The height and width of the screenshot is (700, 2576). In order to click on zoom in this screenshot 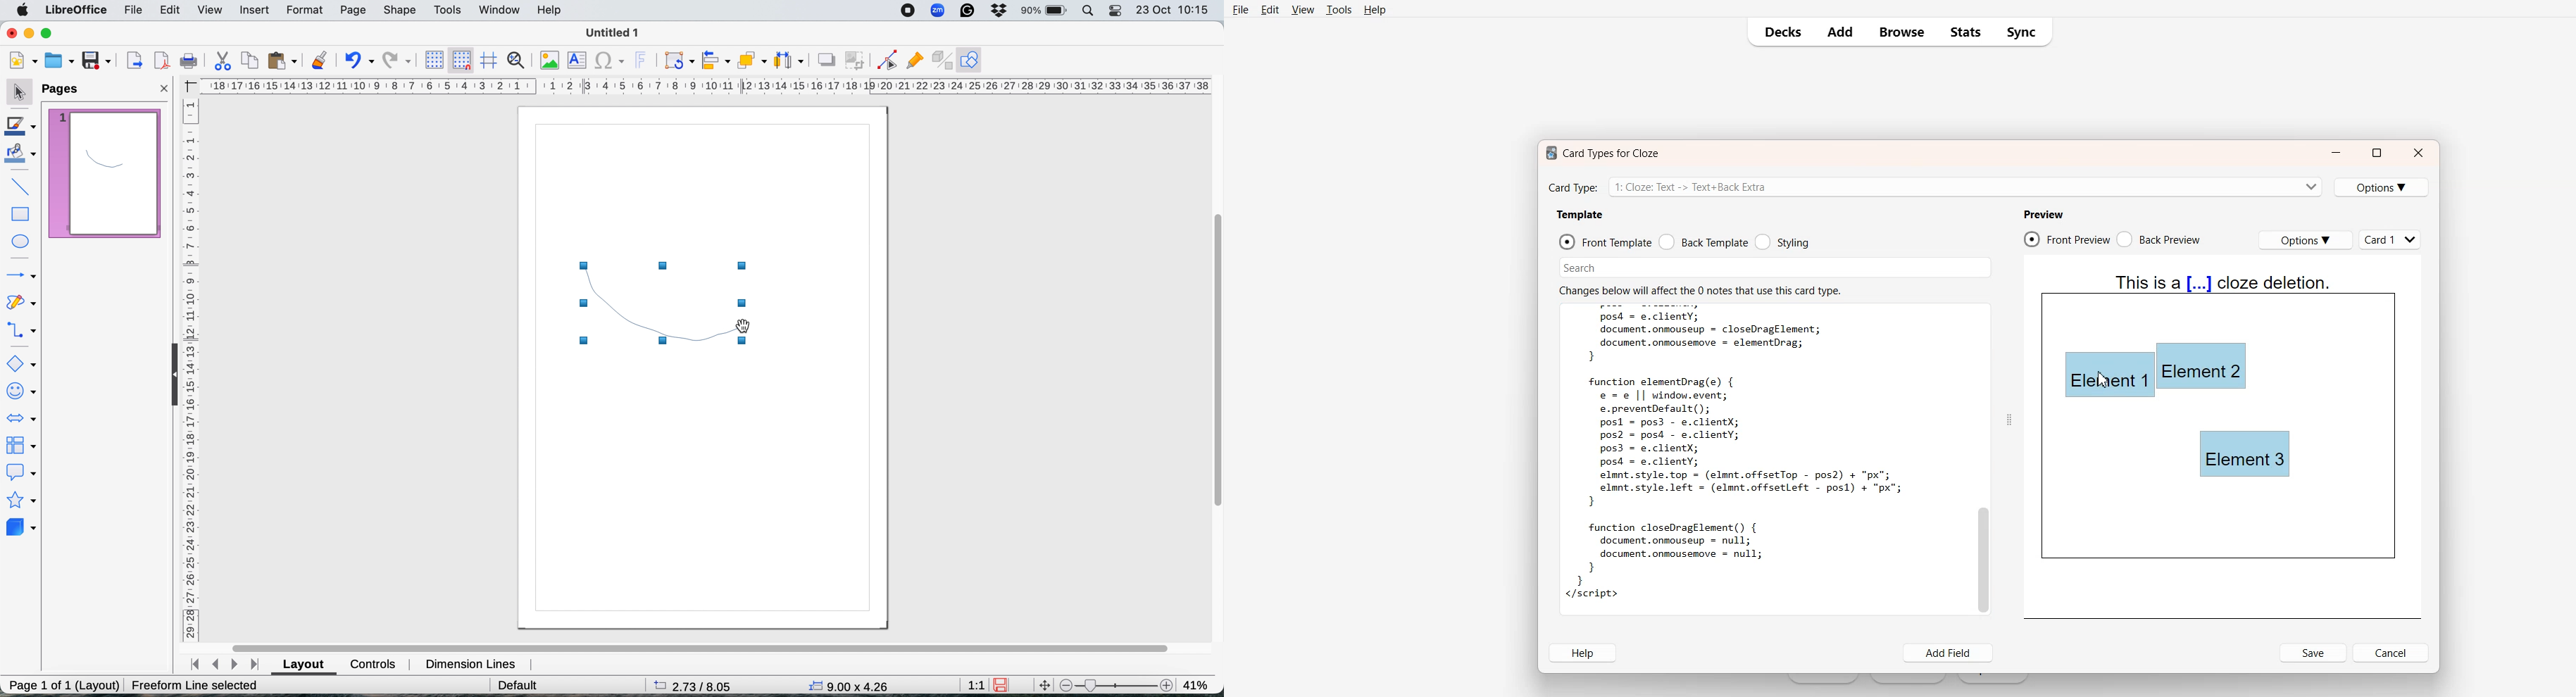, I will do `click(938, 11)`.